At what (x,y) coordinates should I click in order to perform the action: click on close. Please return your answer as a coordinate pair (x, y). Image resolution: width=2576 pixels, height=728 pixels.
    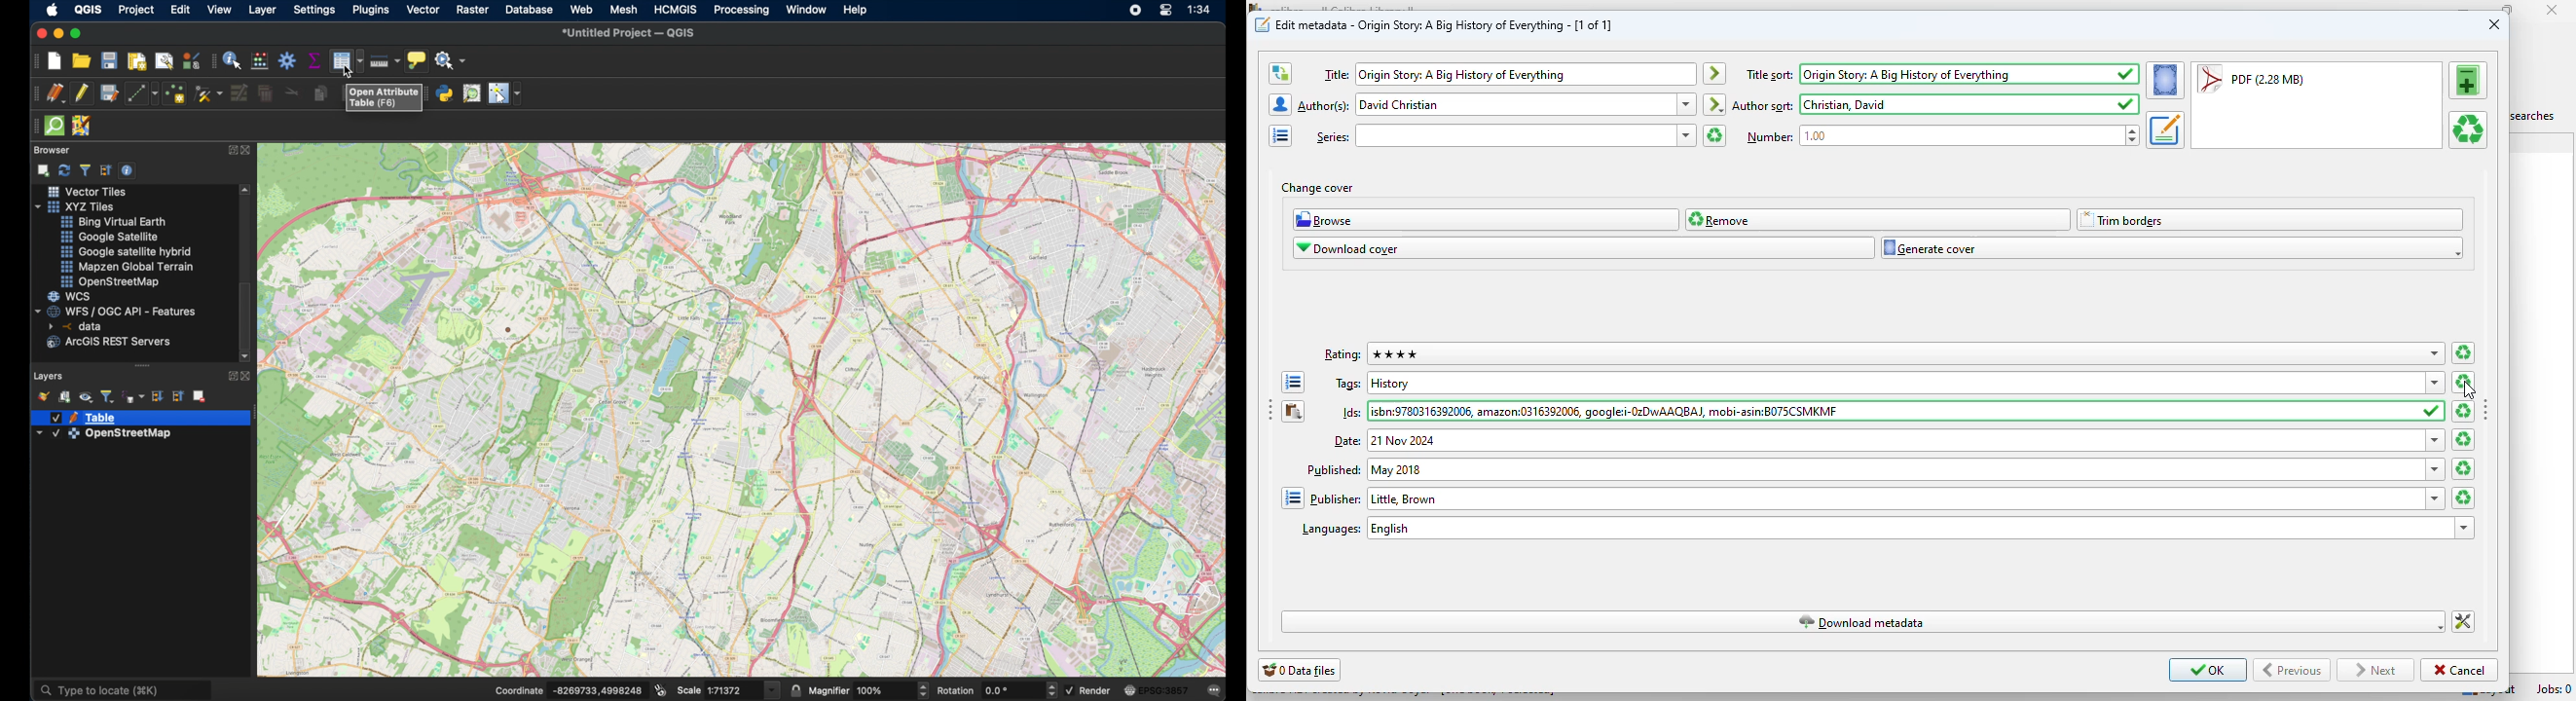
    Looking at the image, I should click on (249, 149).